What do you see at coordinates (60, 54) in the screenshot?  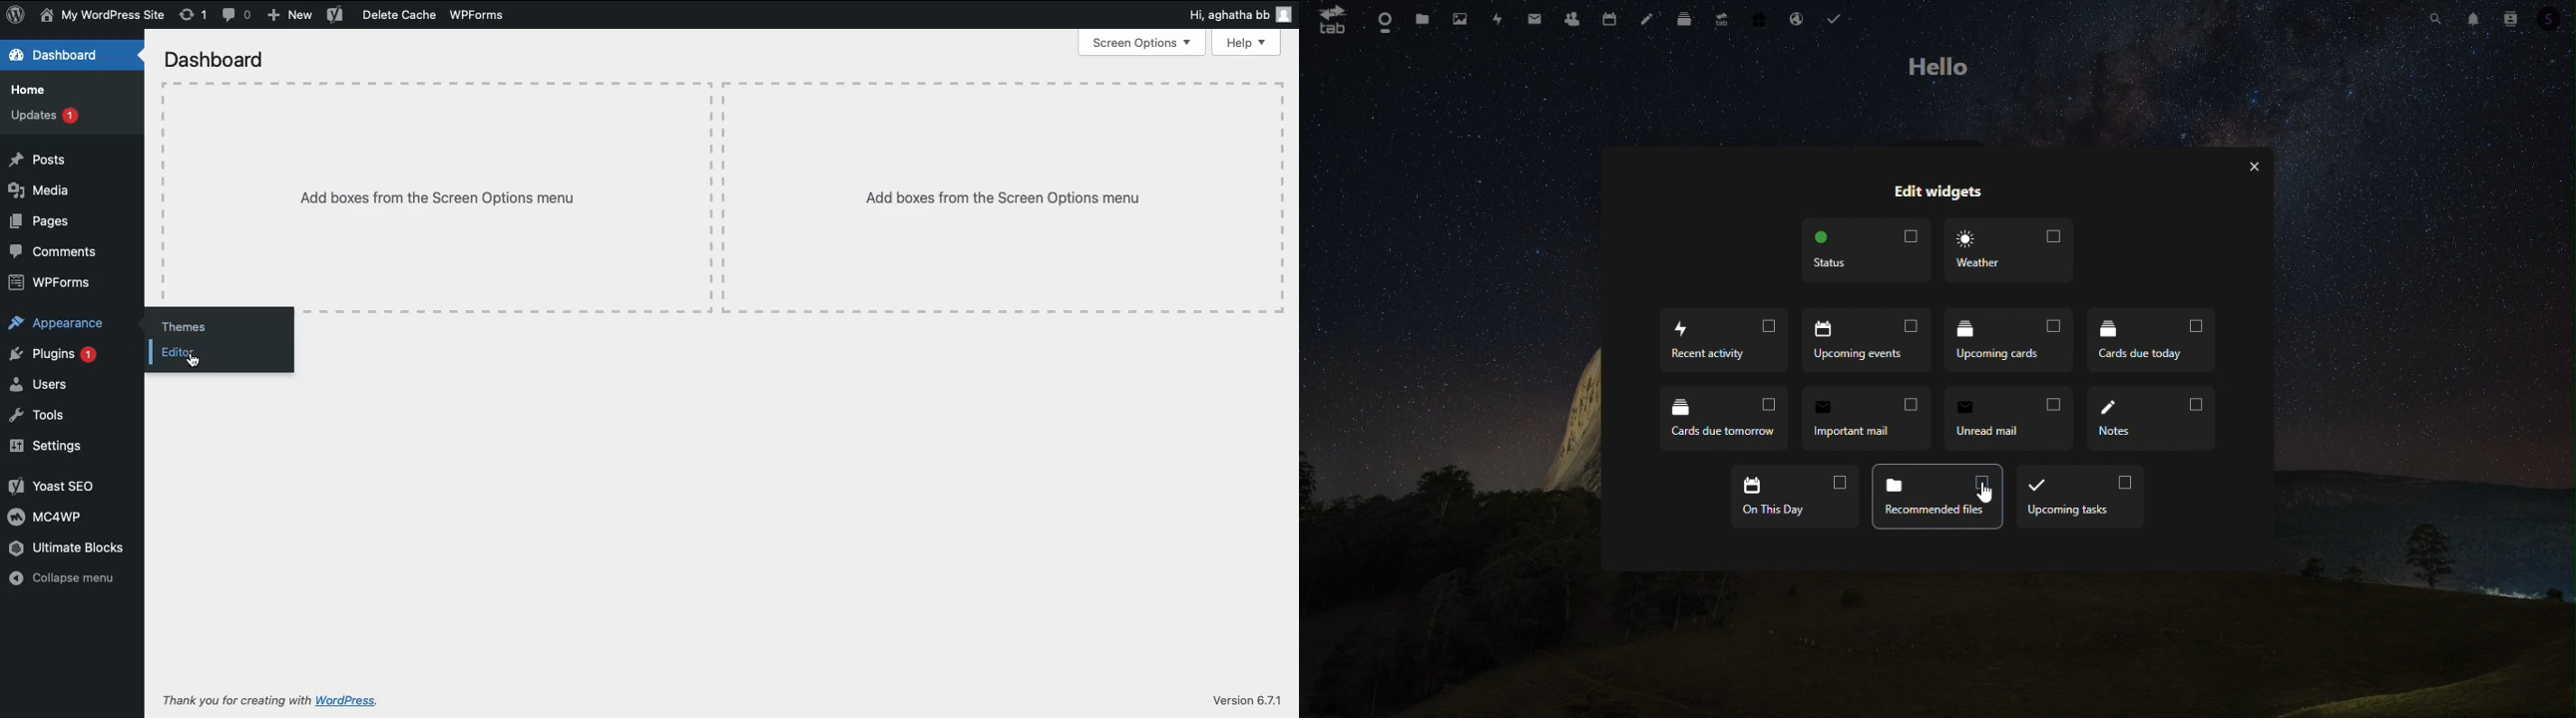 I see ` Dashboard` at bounding box center [60, 54].